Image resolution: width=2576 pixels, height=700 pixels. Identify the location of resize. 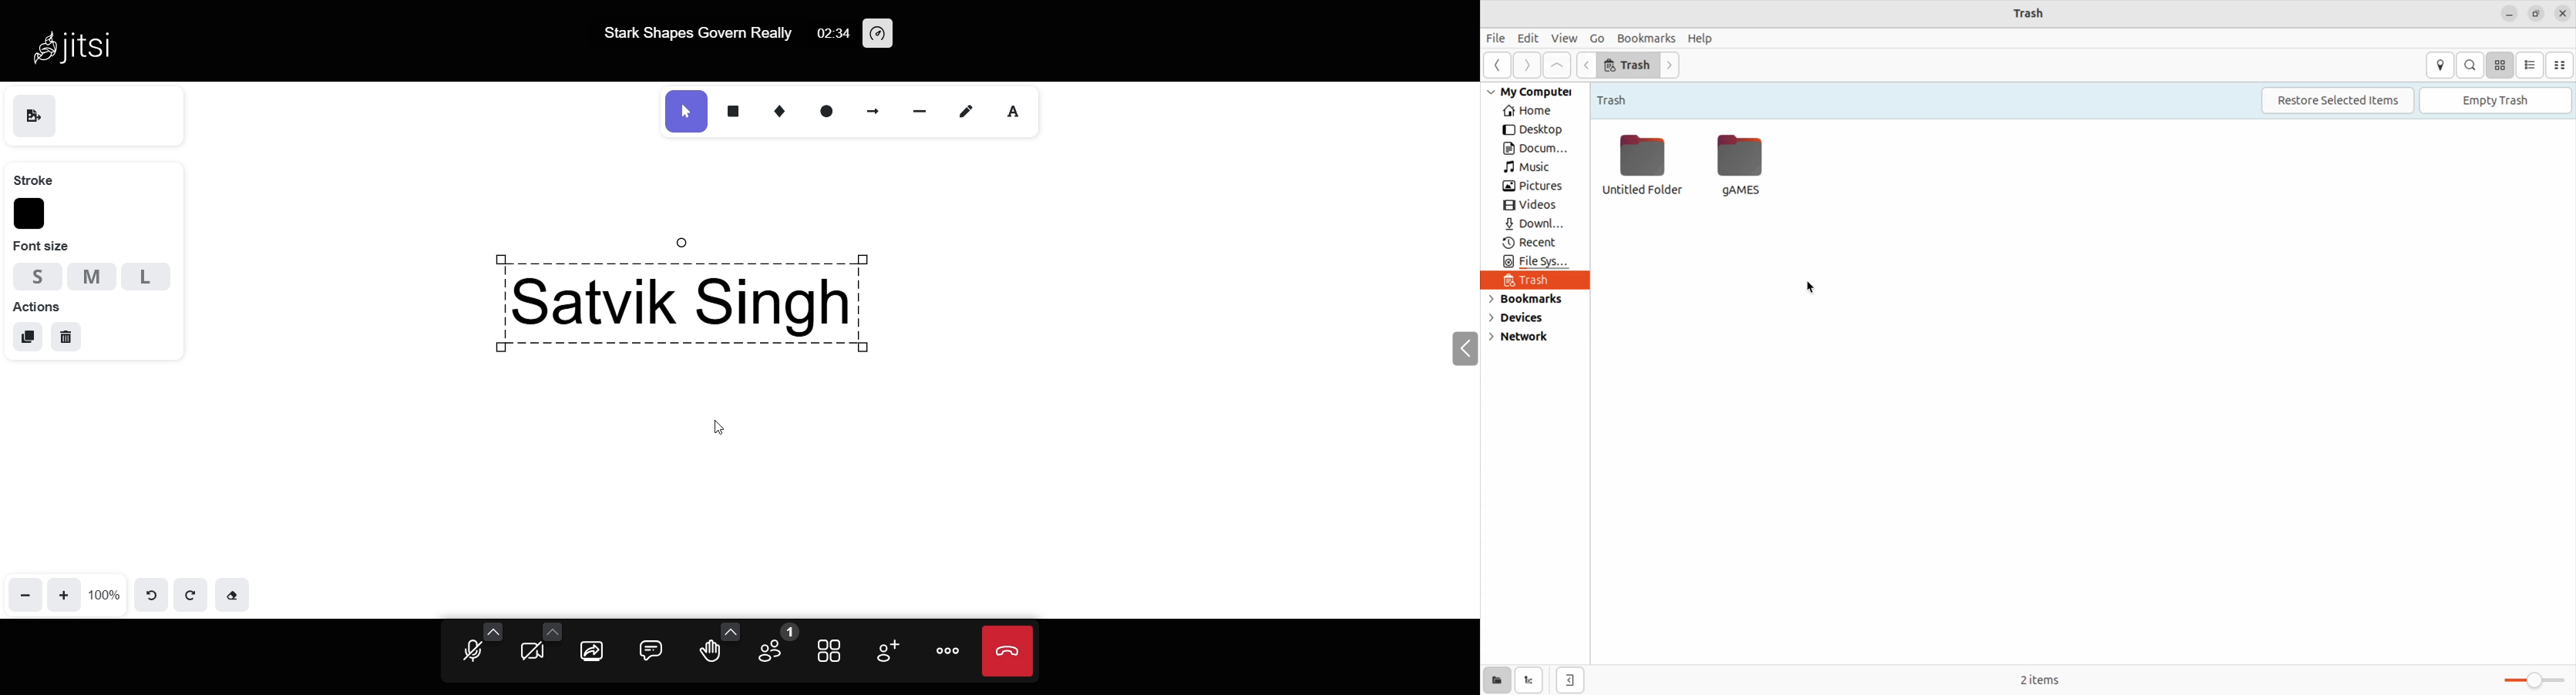
(2536, 14).